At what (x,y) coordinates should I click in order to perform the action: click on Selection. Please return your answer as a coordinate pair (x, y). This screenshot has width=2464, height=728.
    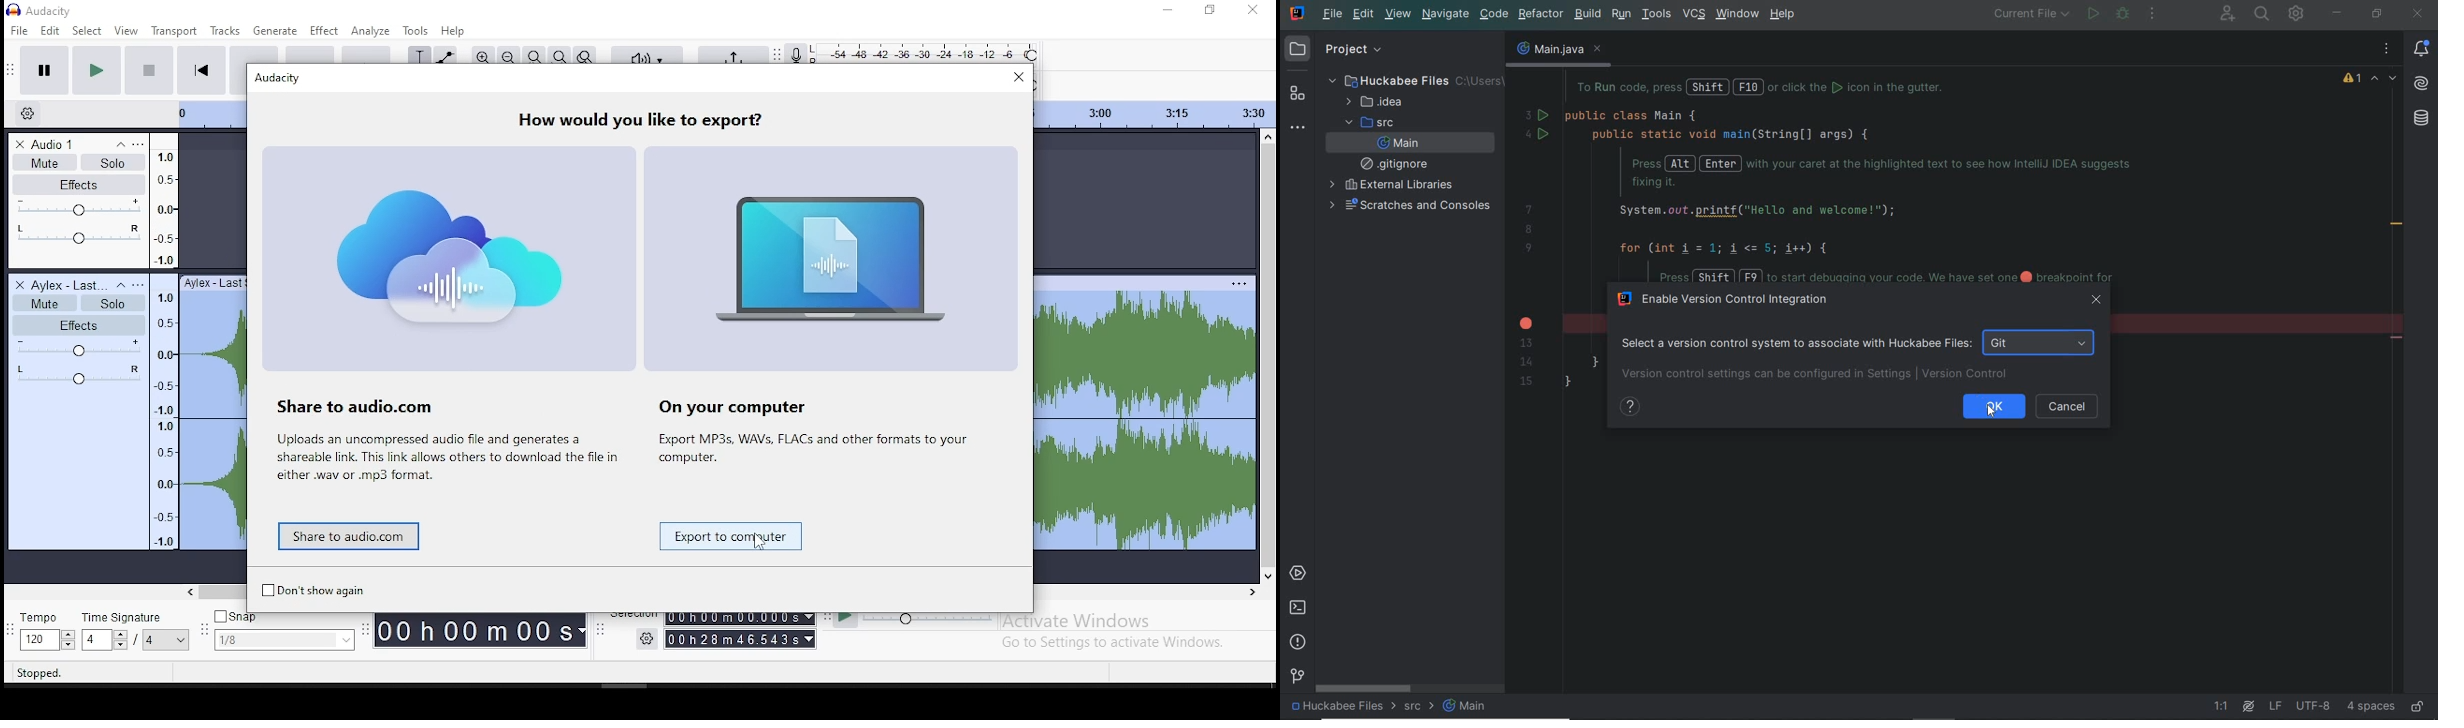
    Looking at the image, I should click on (634, 615).